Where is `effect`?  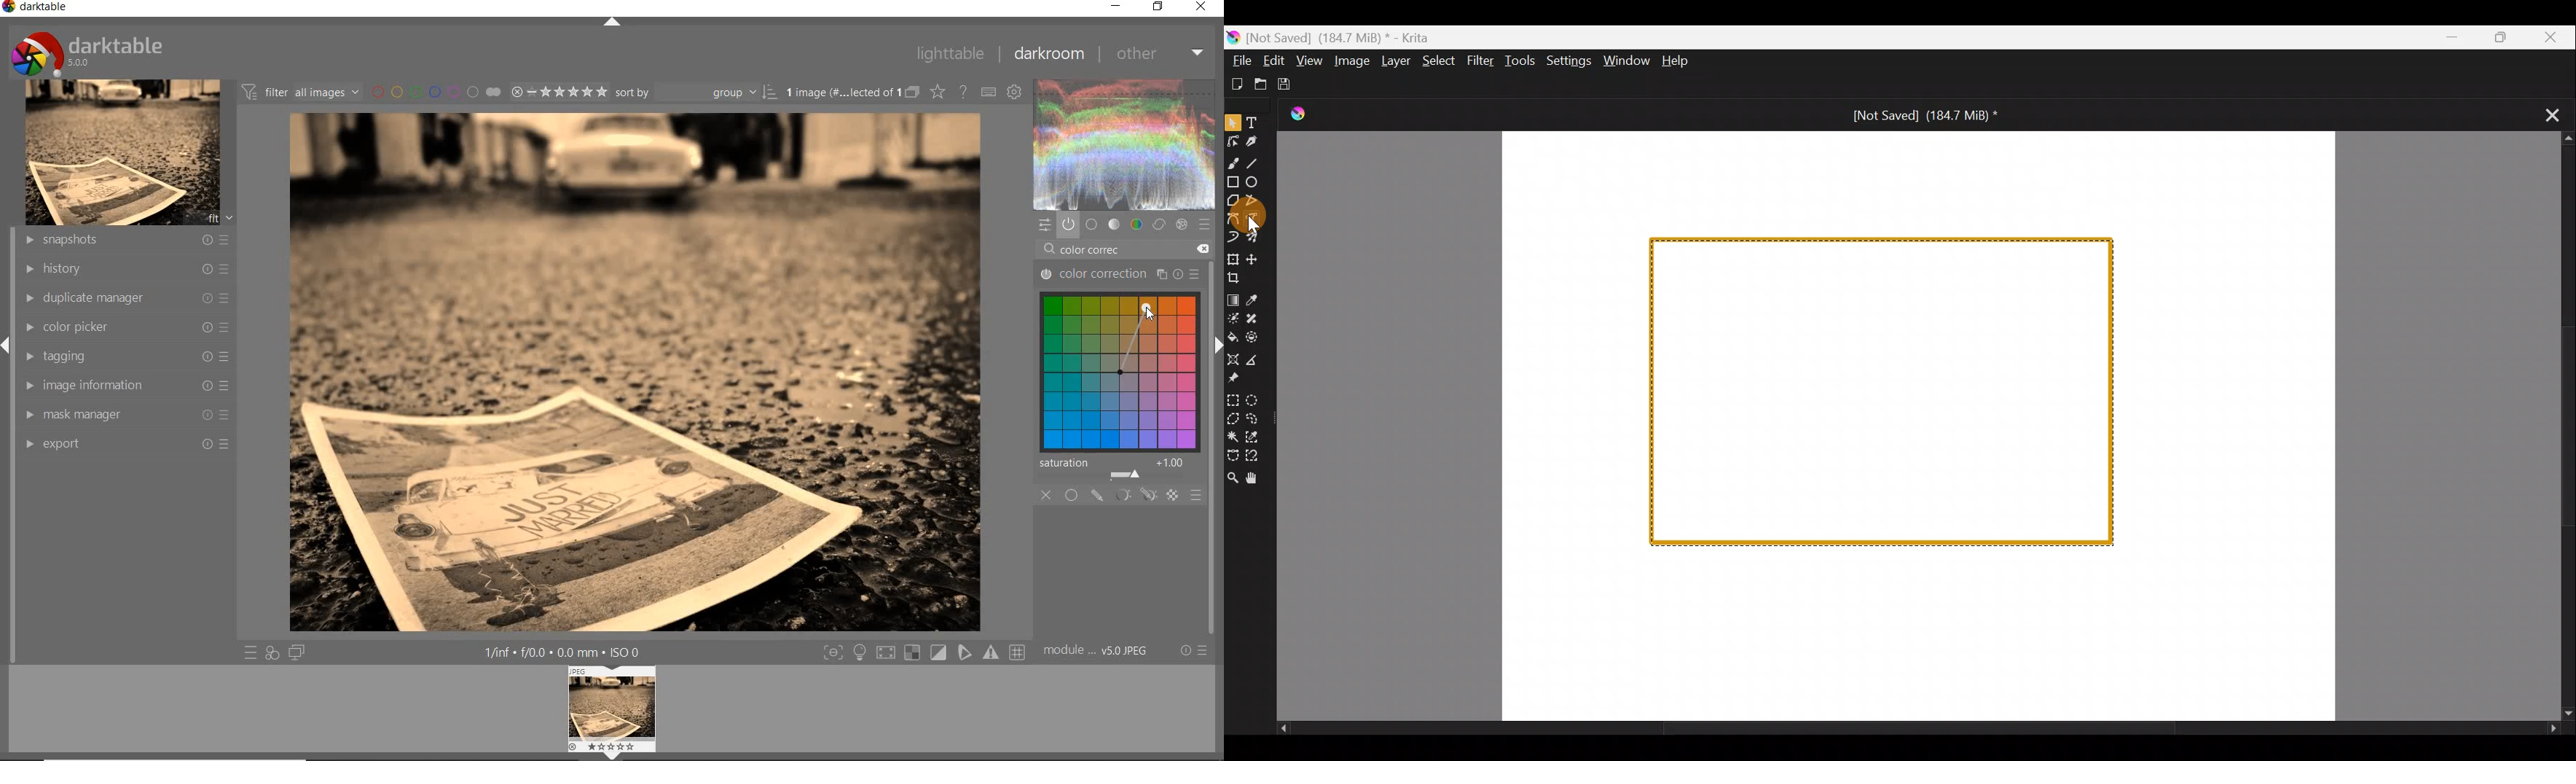
effect is located at coordinates (1181, 225).